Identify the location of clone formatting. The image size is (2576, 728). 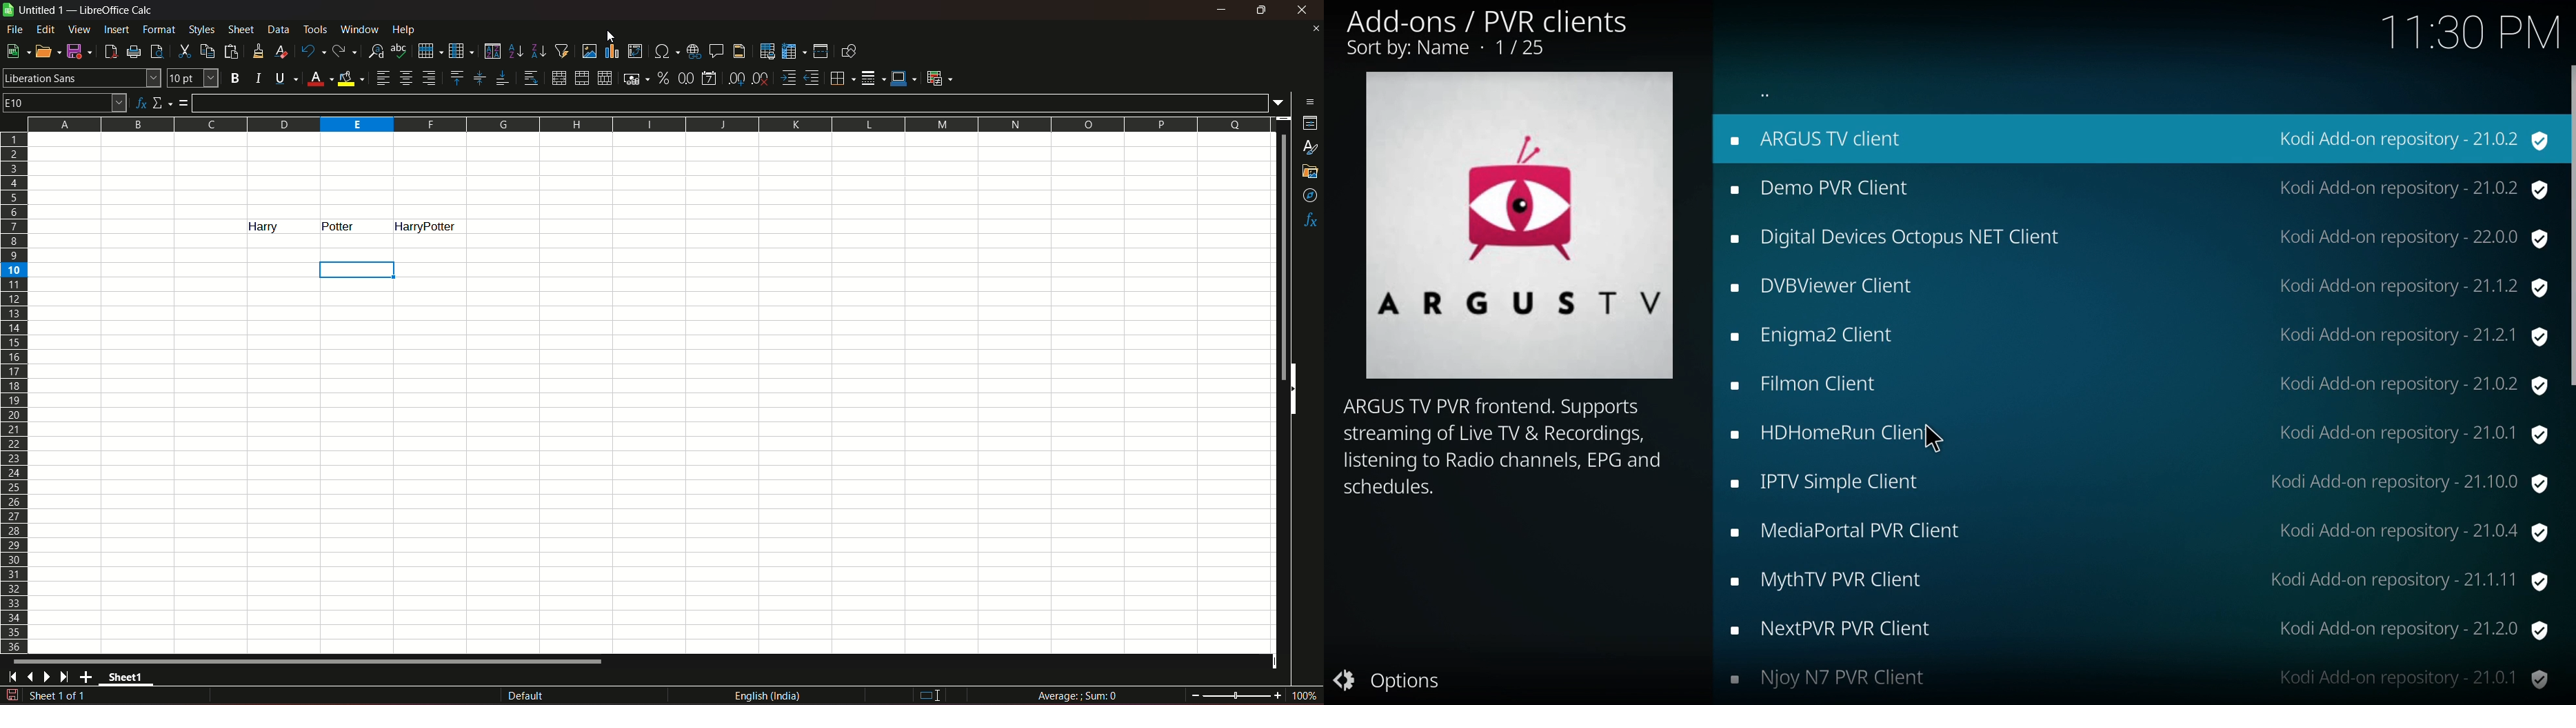
(259, 50).